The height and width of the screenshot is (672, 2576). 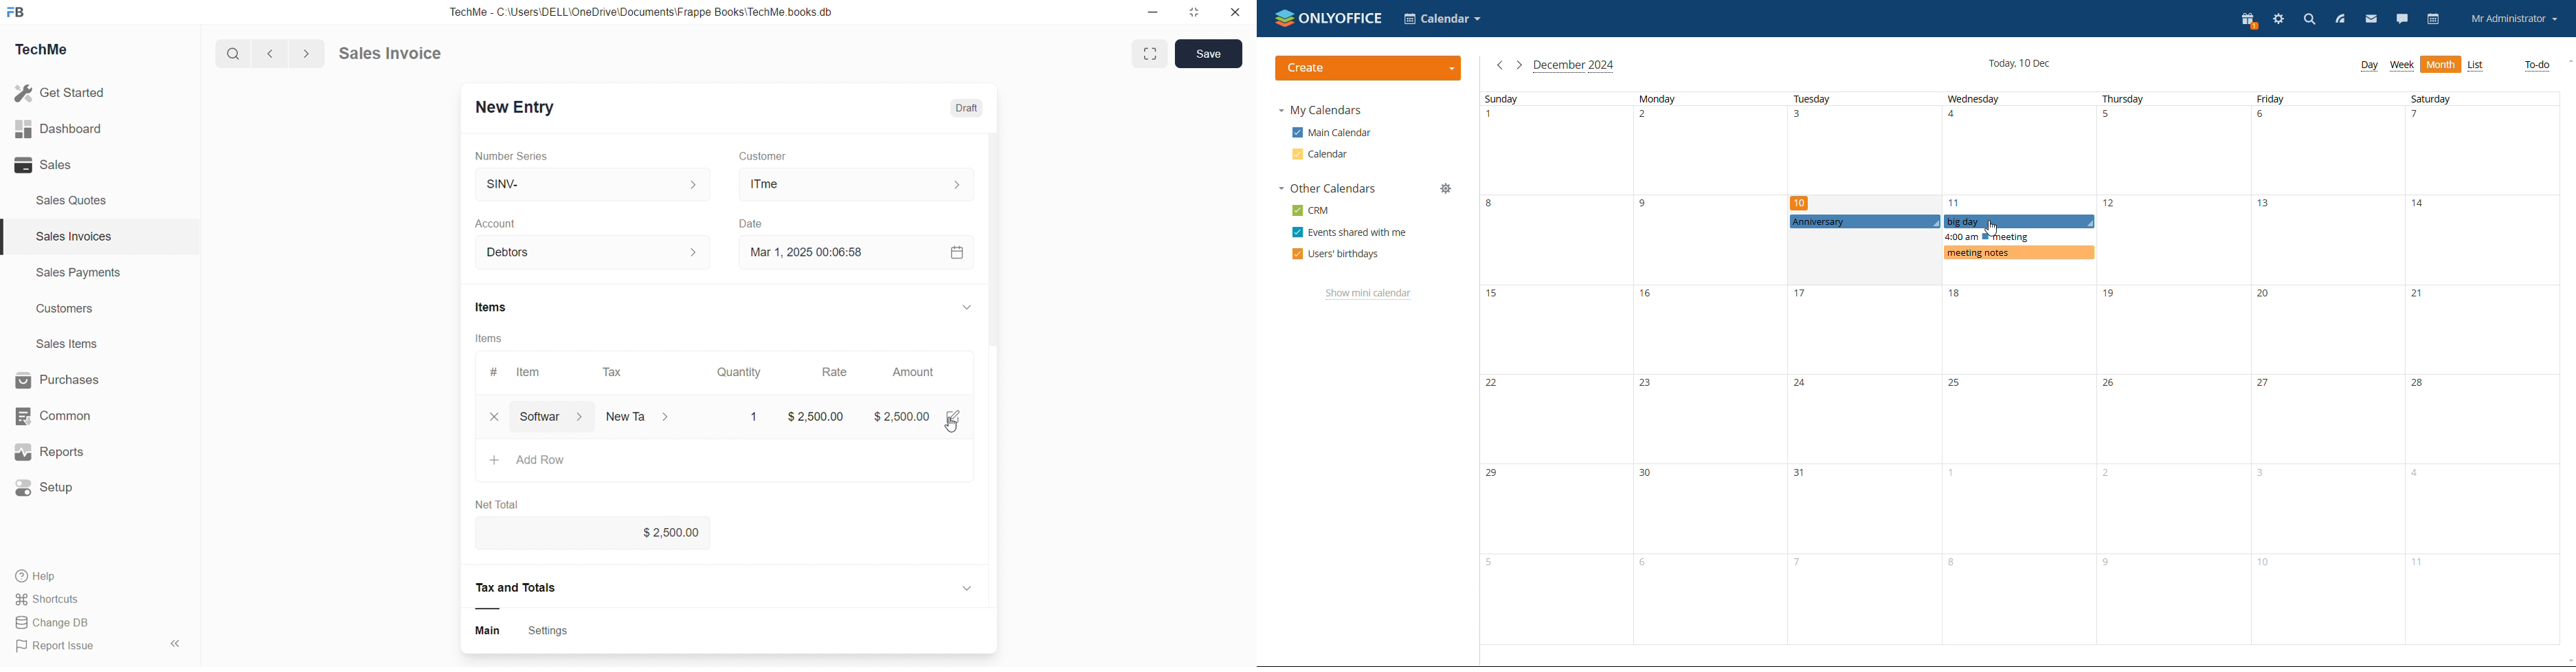 What do you see at coordinates (2402, 65) in the screenshot?
I see `week view` at bounding box center [2402, 65].